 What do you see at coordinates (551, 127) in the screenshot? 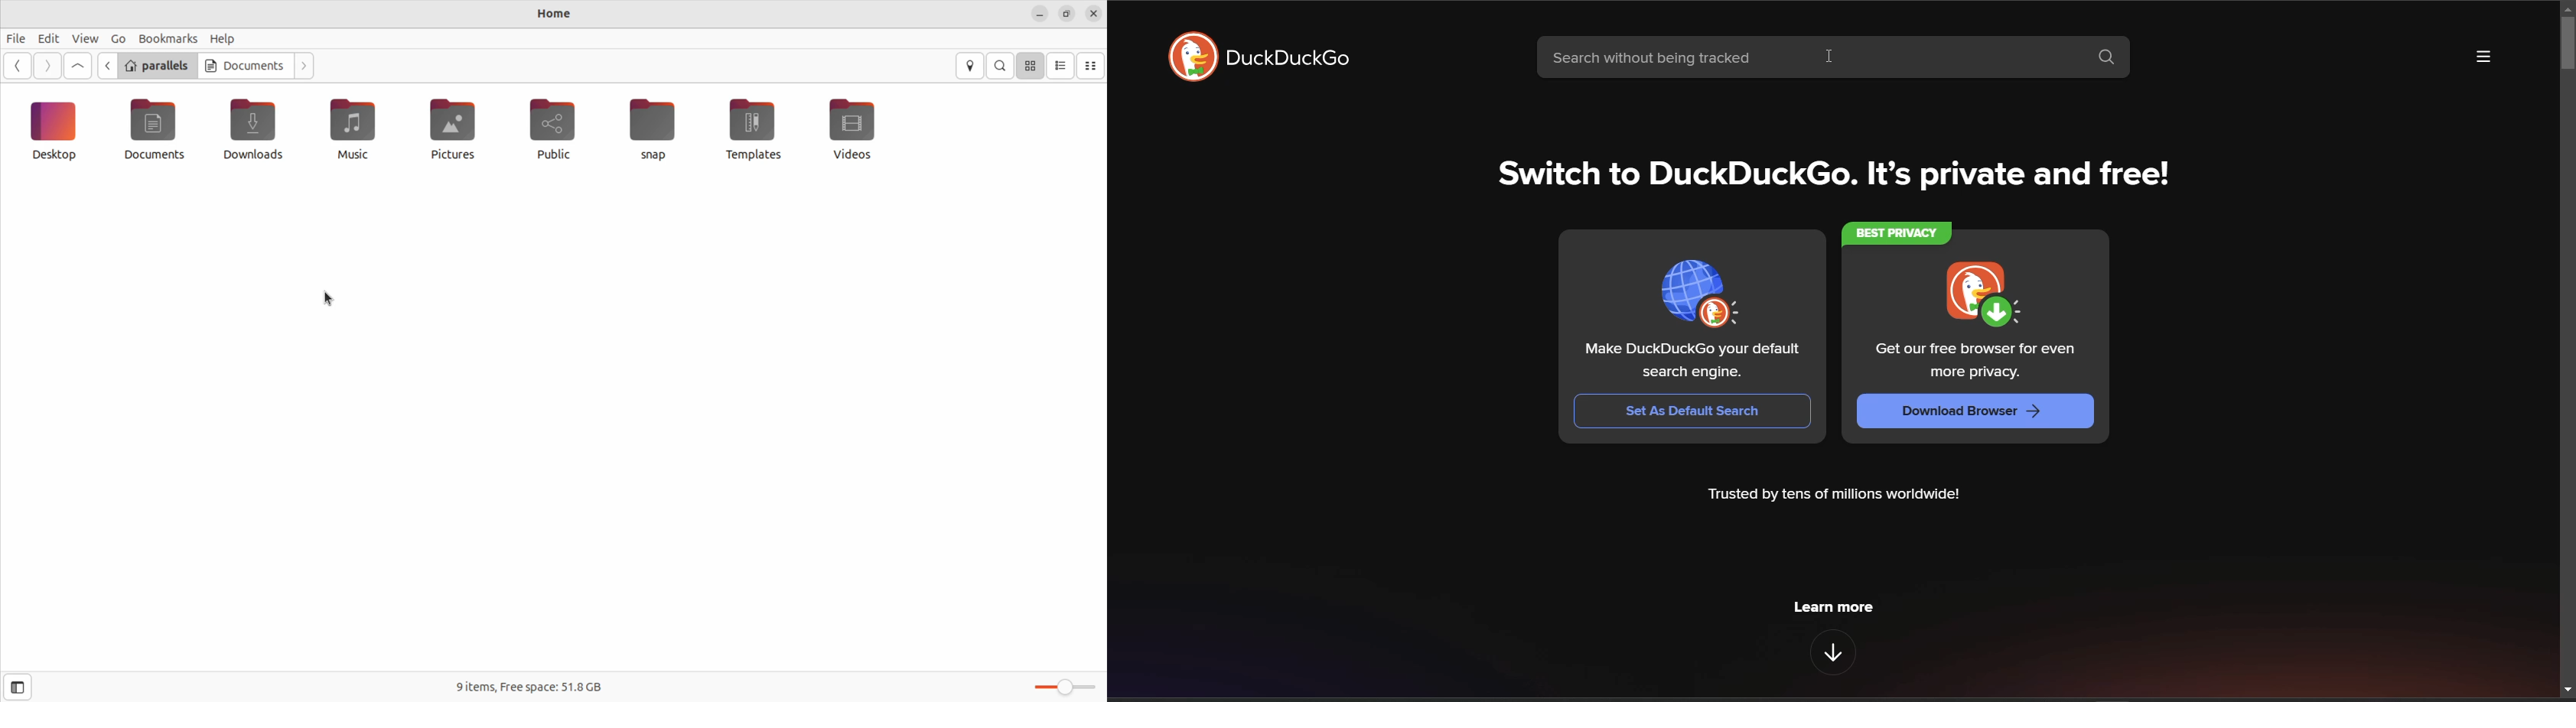
I see `Videos` at bounding box center [551, 127].